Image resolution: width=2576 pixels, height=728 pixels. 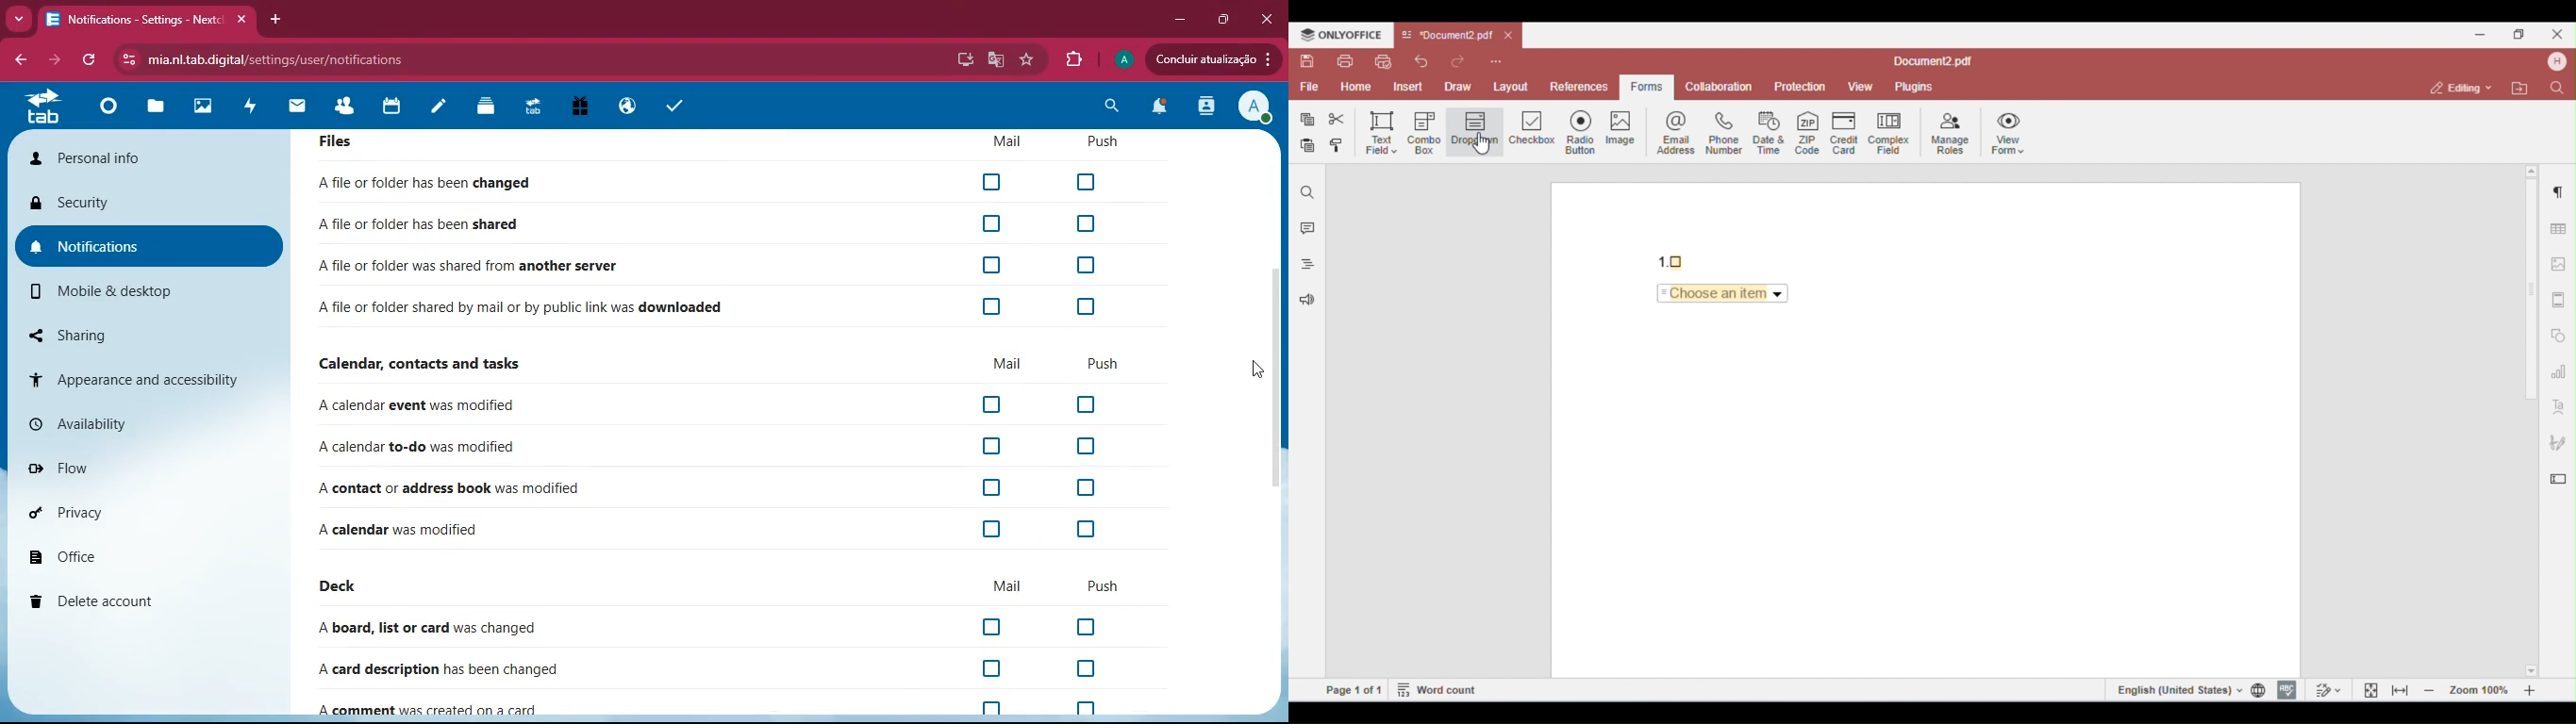 What do you see at coordinates (1211, 59) in the screenshot?
I see `update` at bounding box center [1211, 59].